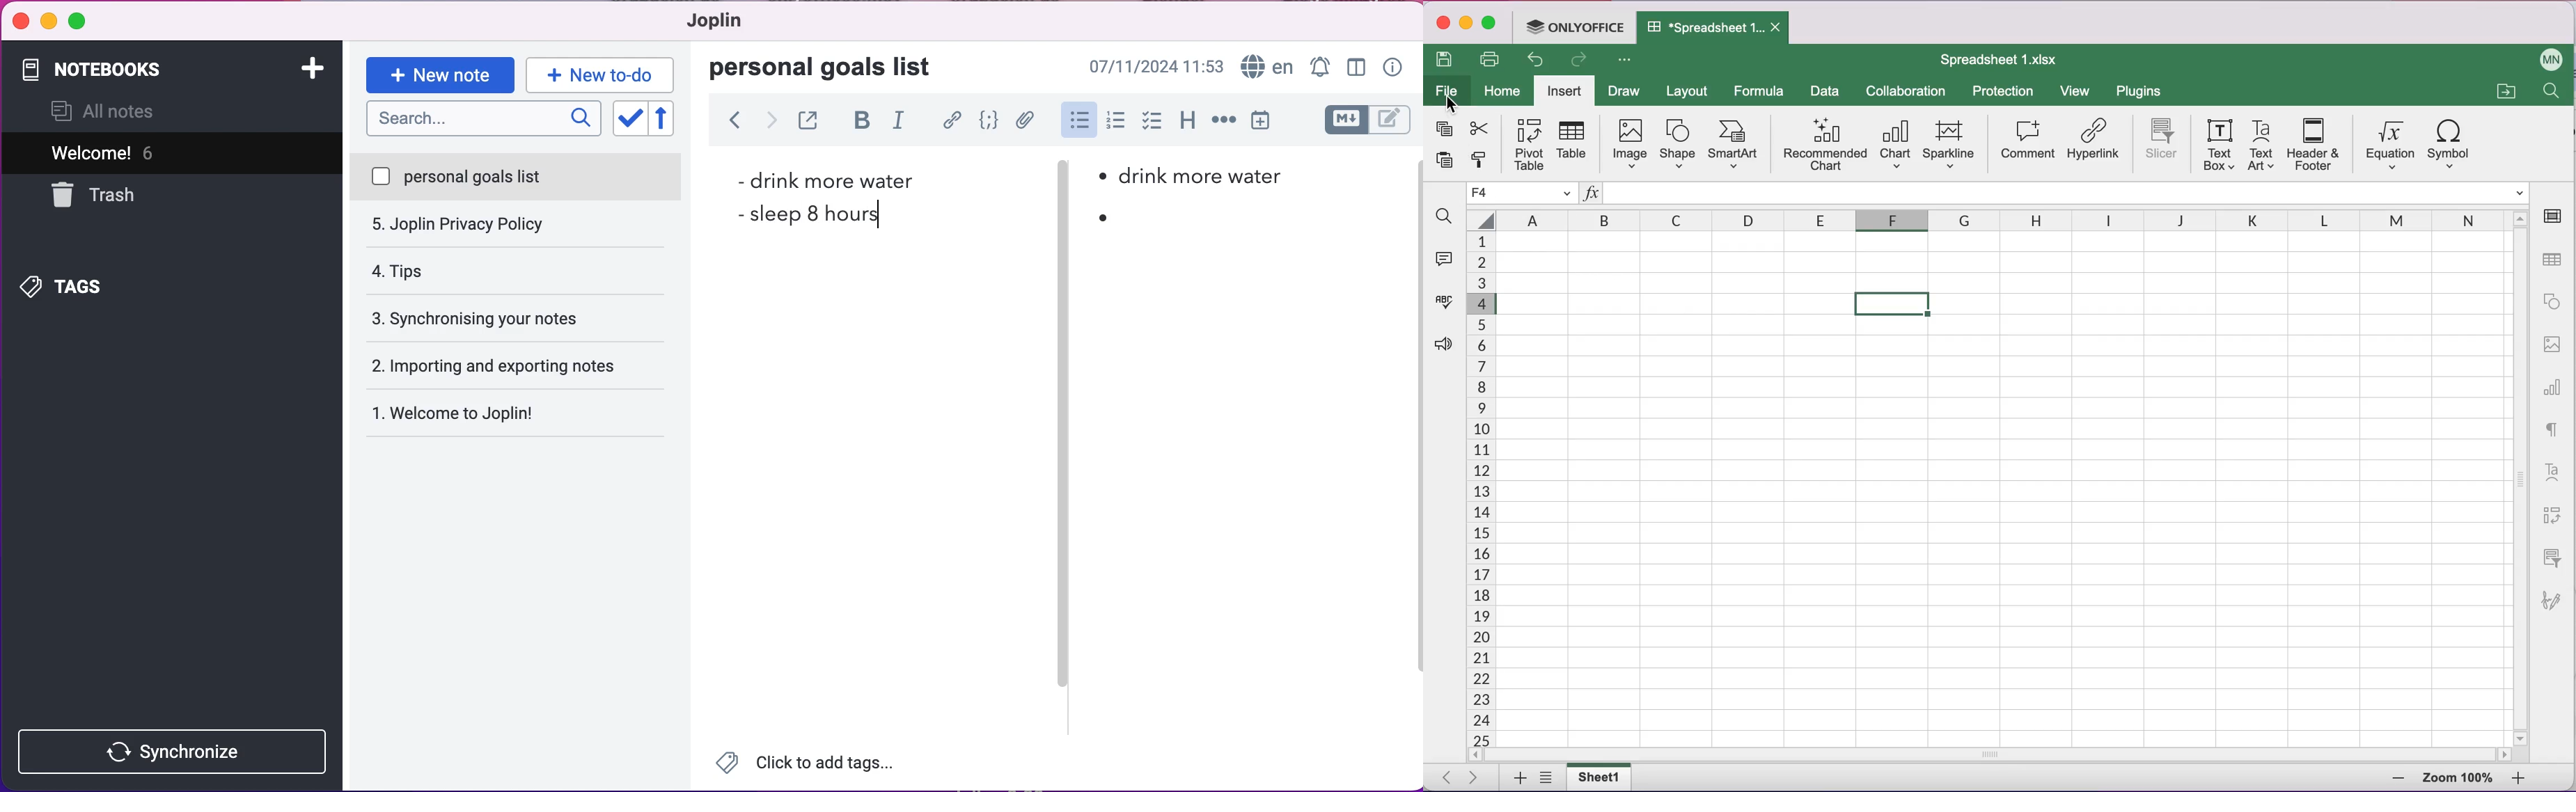  I want to click on Click to add tags..., so click(814, 763).